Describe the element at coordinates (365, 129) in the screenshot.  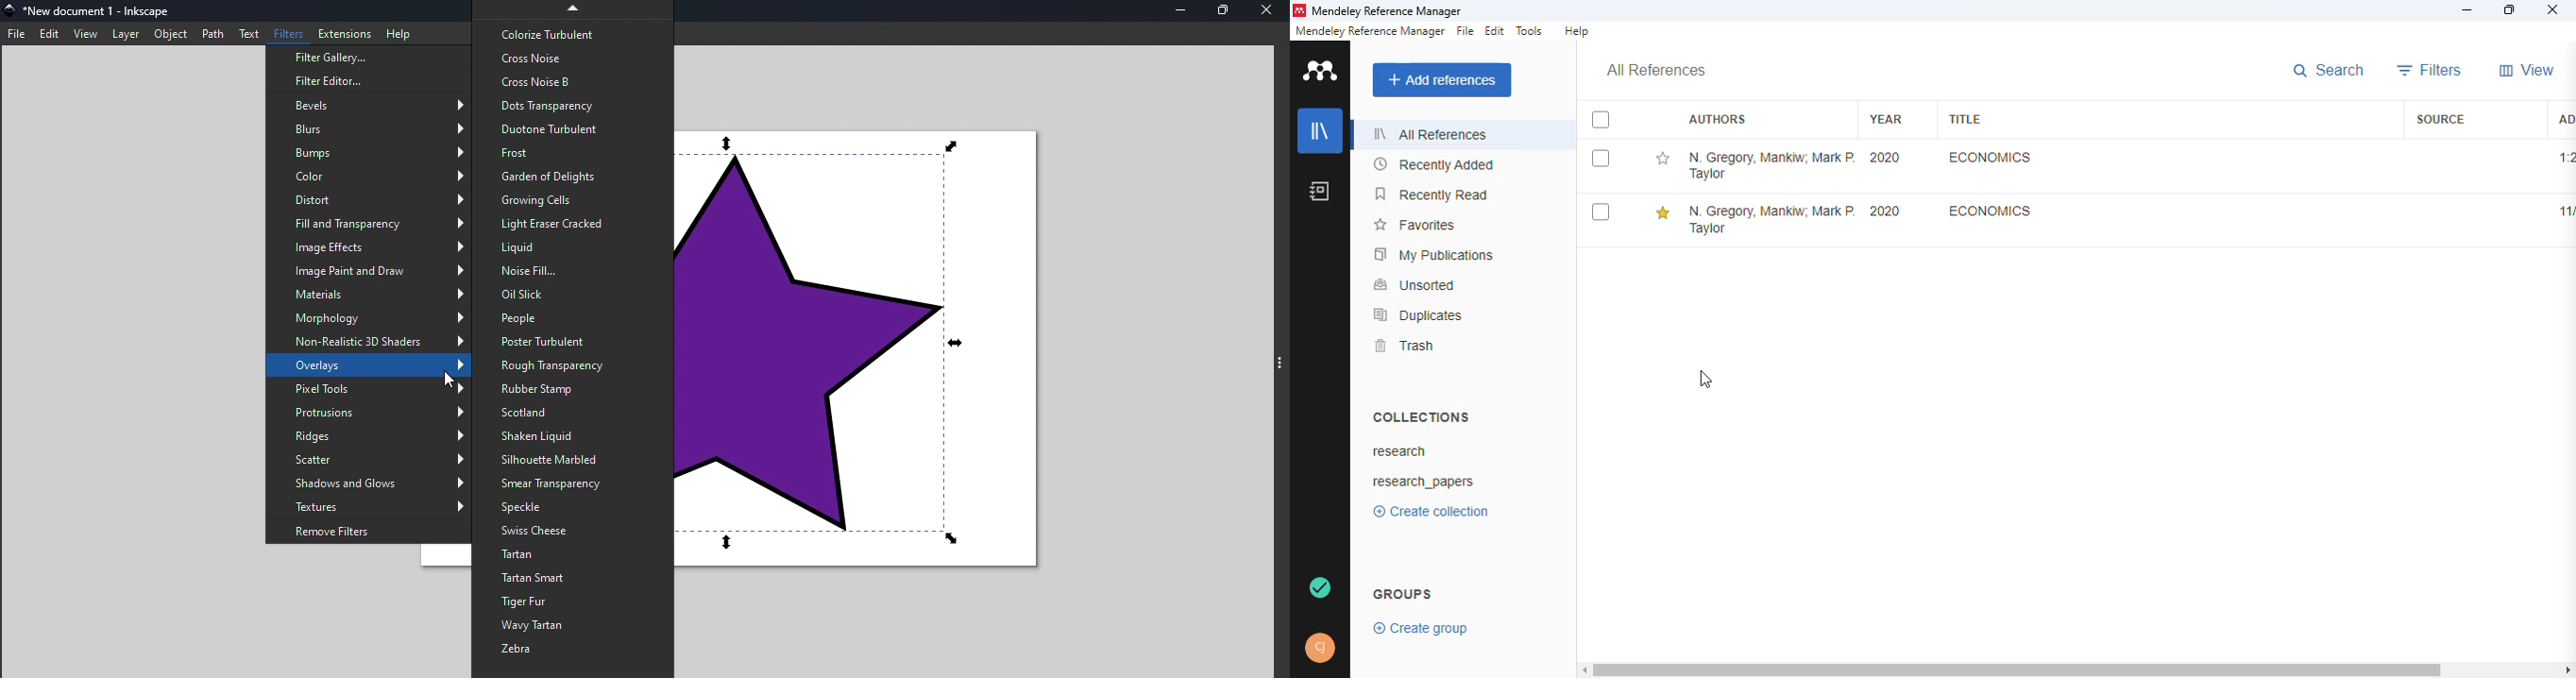
I see `Blurs` at that location.